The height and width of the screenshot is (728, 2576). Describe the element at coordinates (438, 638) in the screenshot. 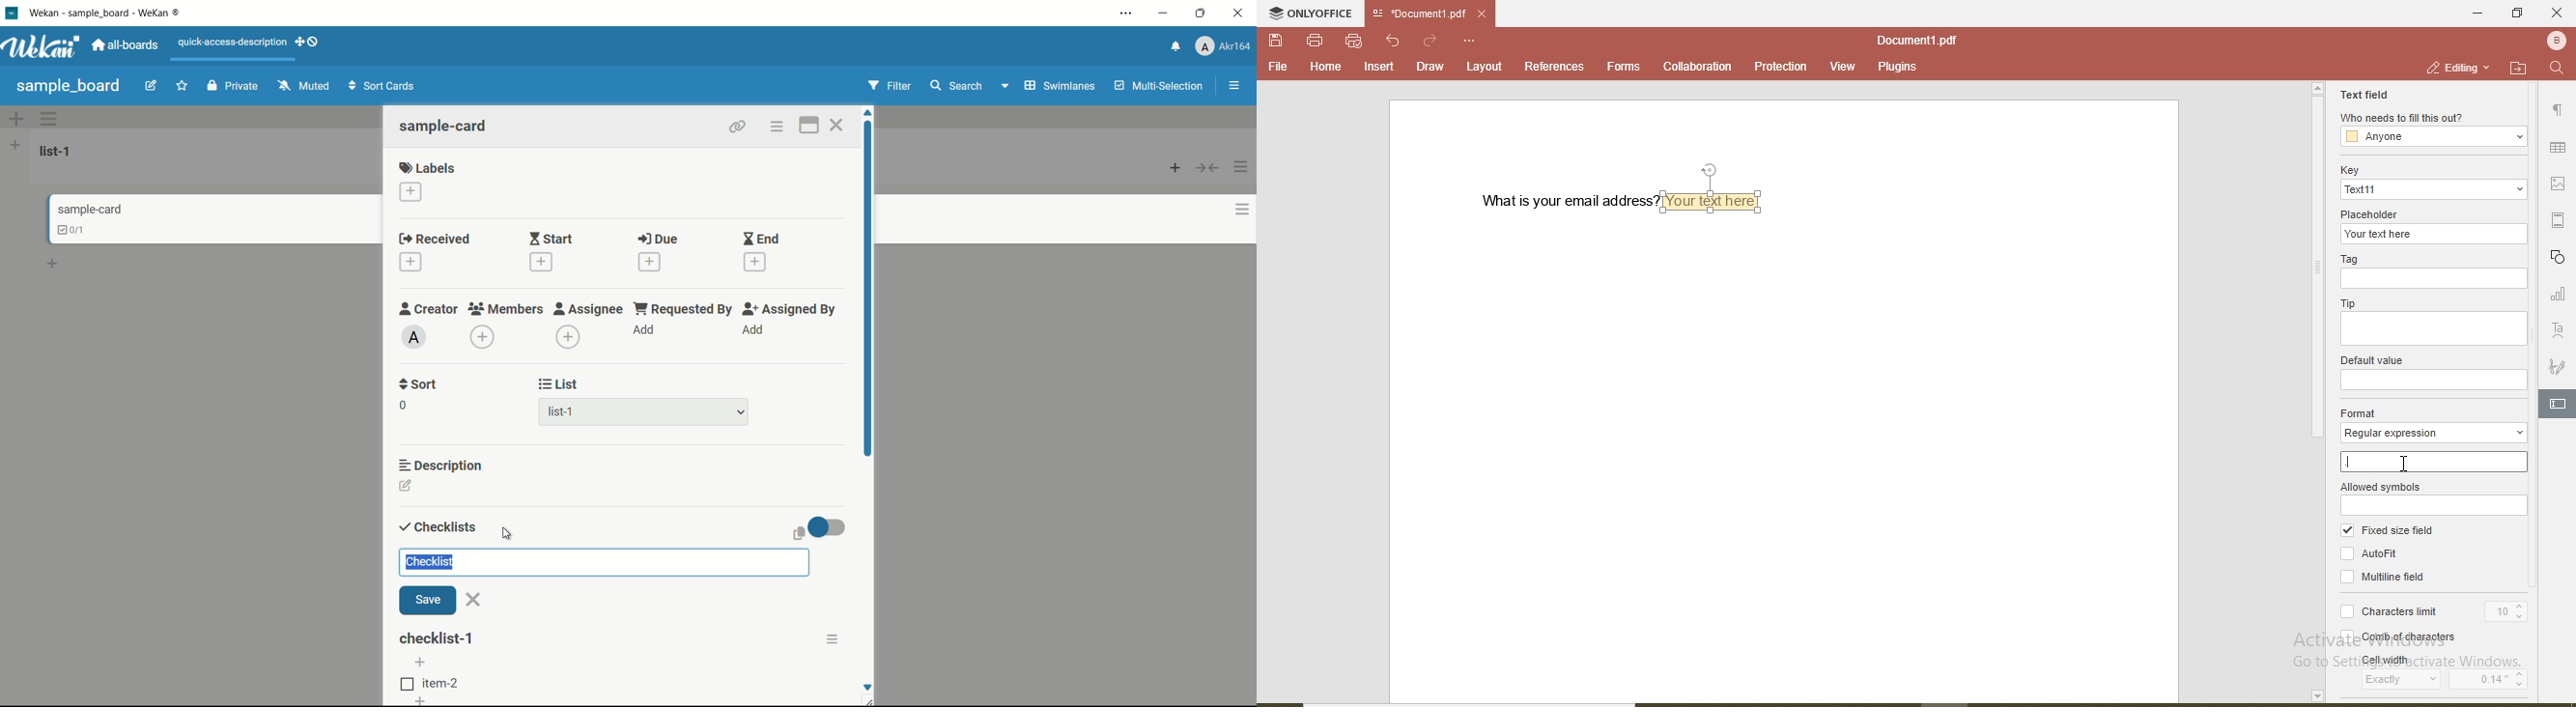

I see `checklist-1` at that location.